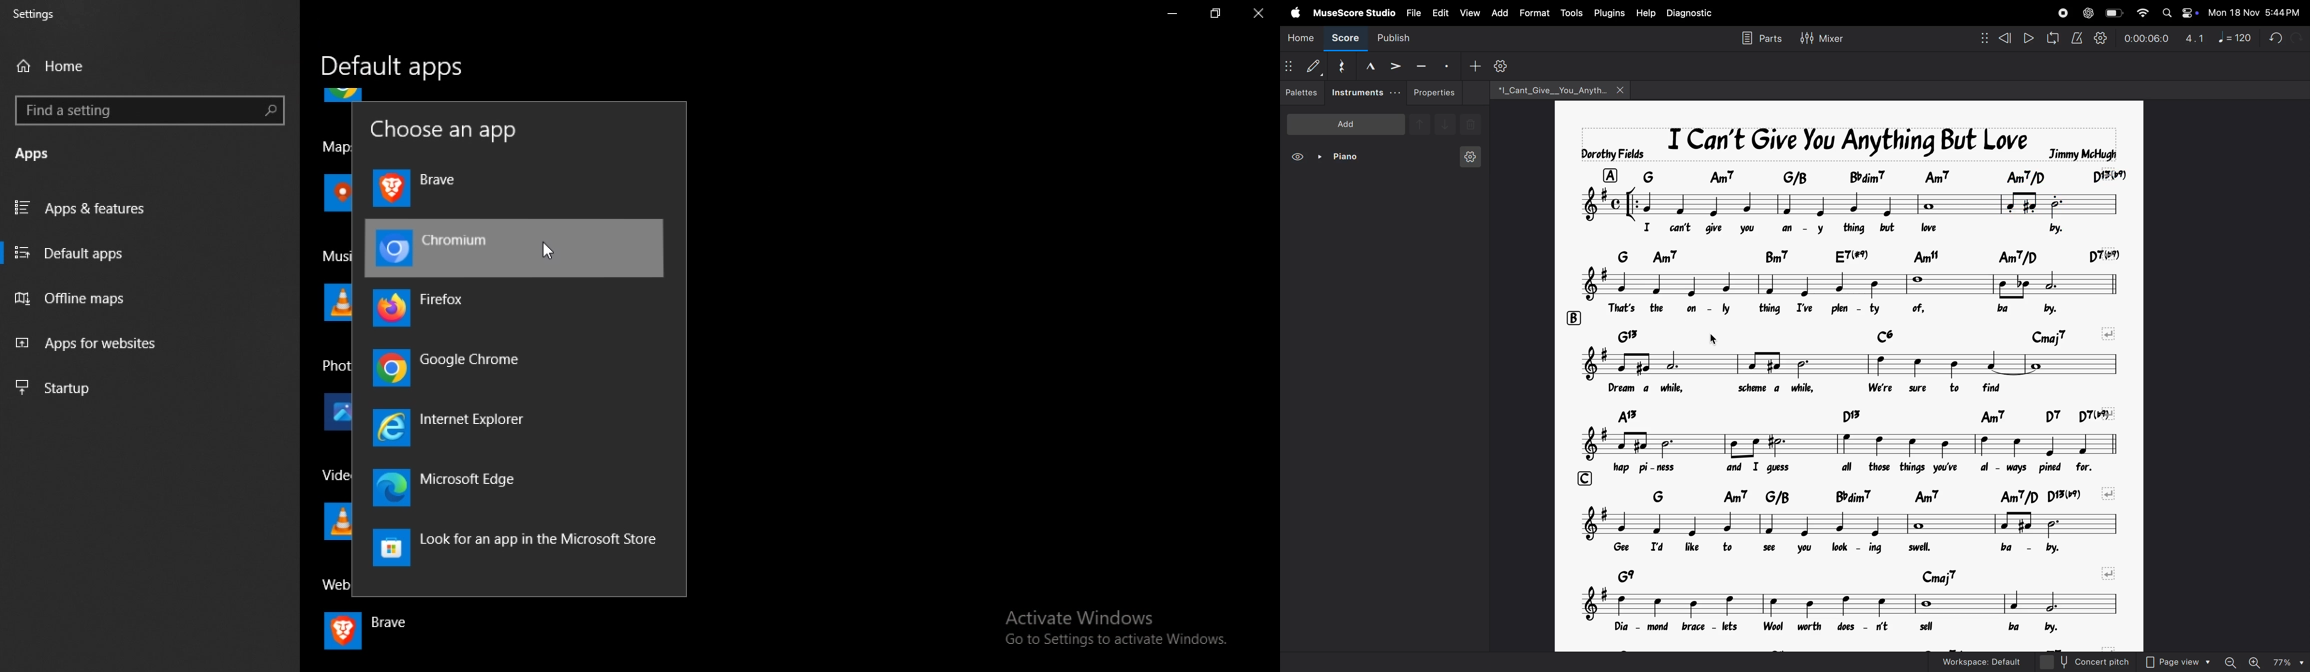 This screenshot has width=2324, height=672. Describe the element at coordinates (2255, 661) in the screenshot. I see `zoom in` at that location.